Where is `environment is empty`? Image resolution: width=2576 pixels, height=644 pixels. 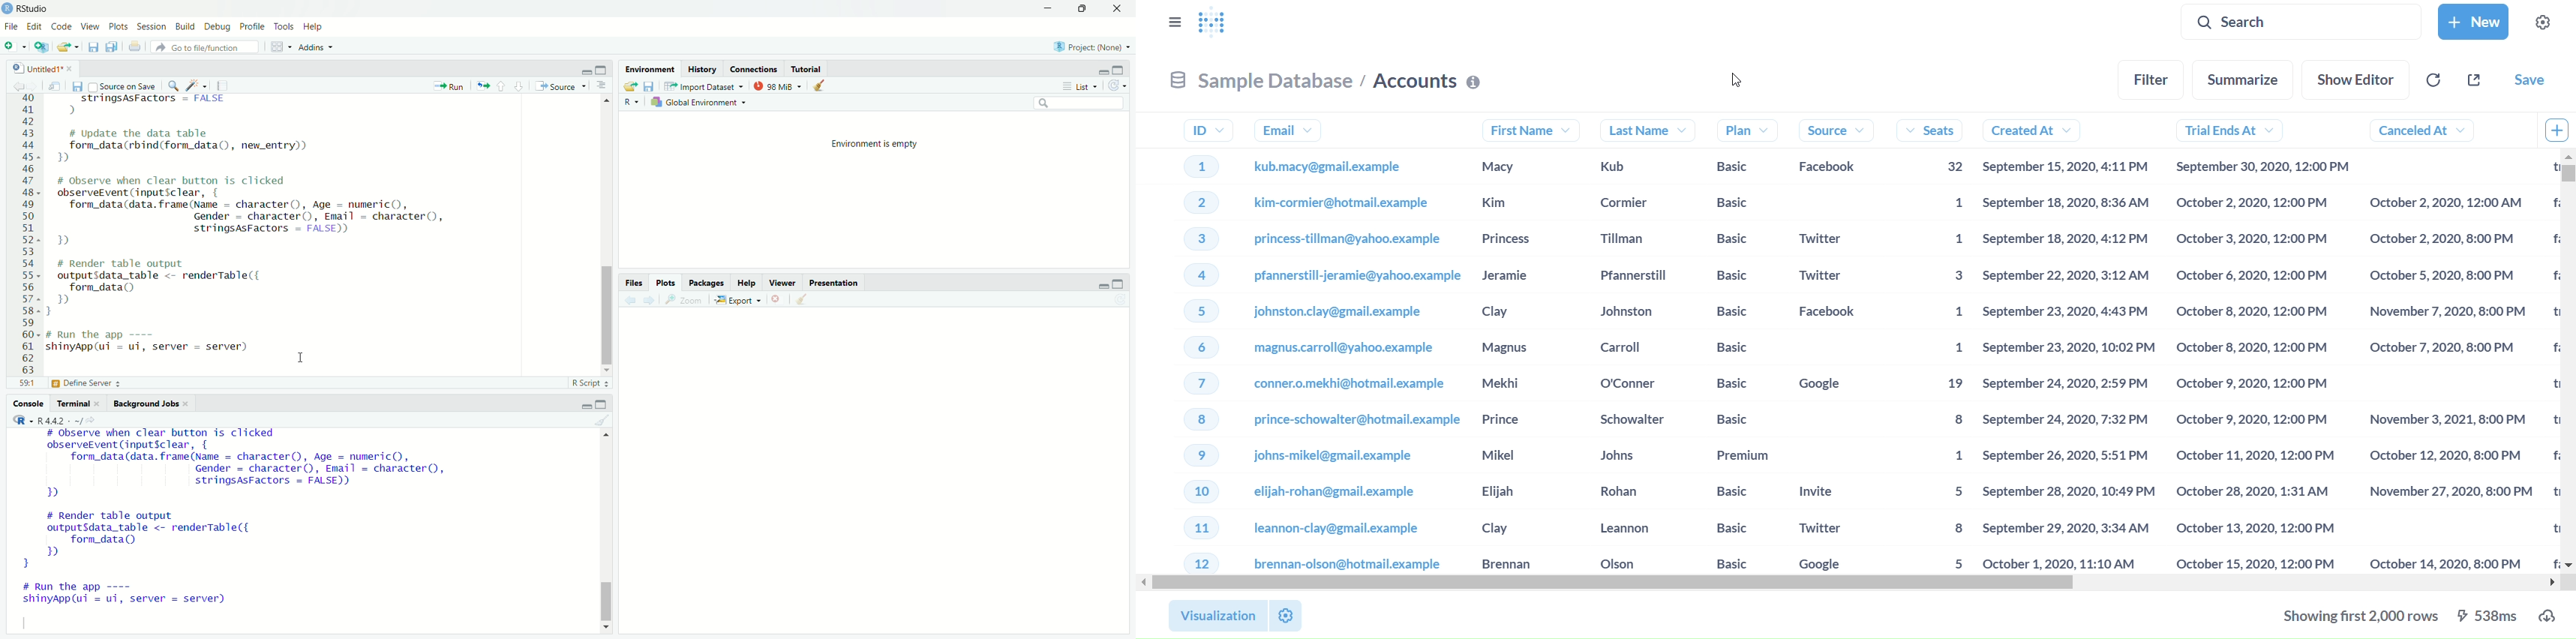
environment is empty is located at coordinates (866, 143).